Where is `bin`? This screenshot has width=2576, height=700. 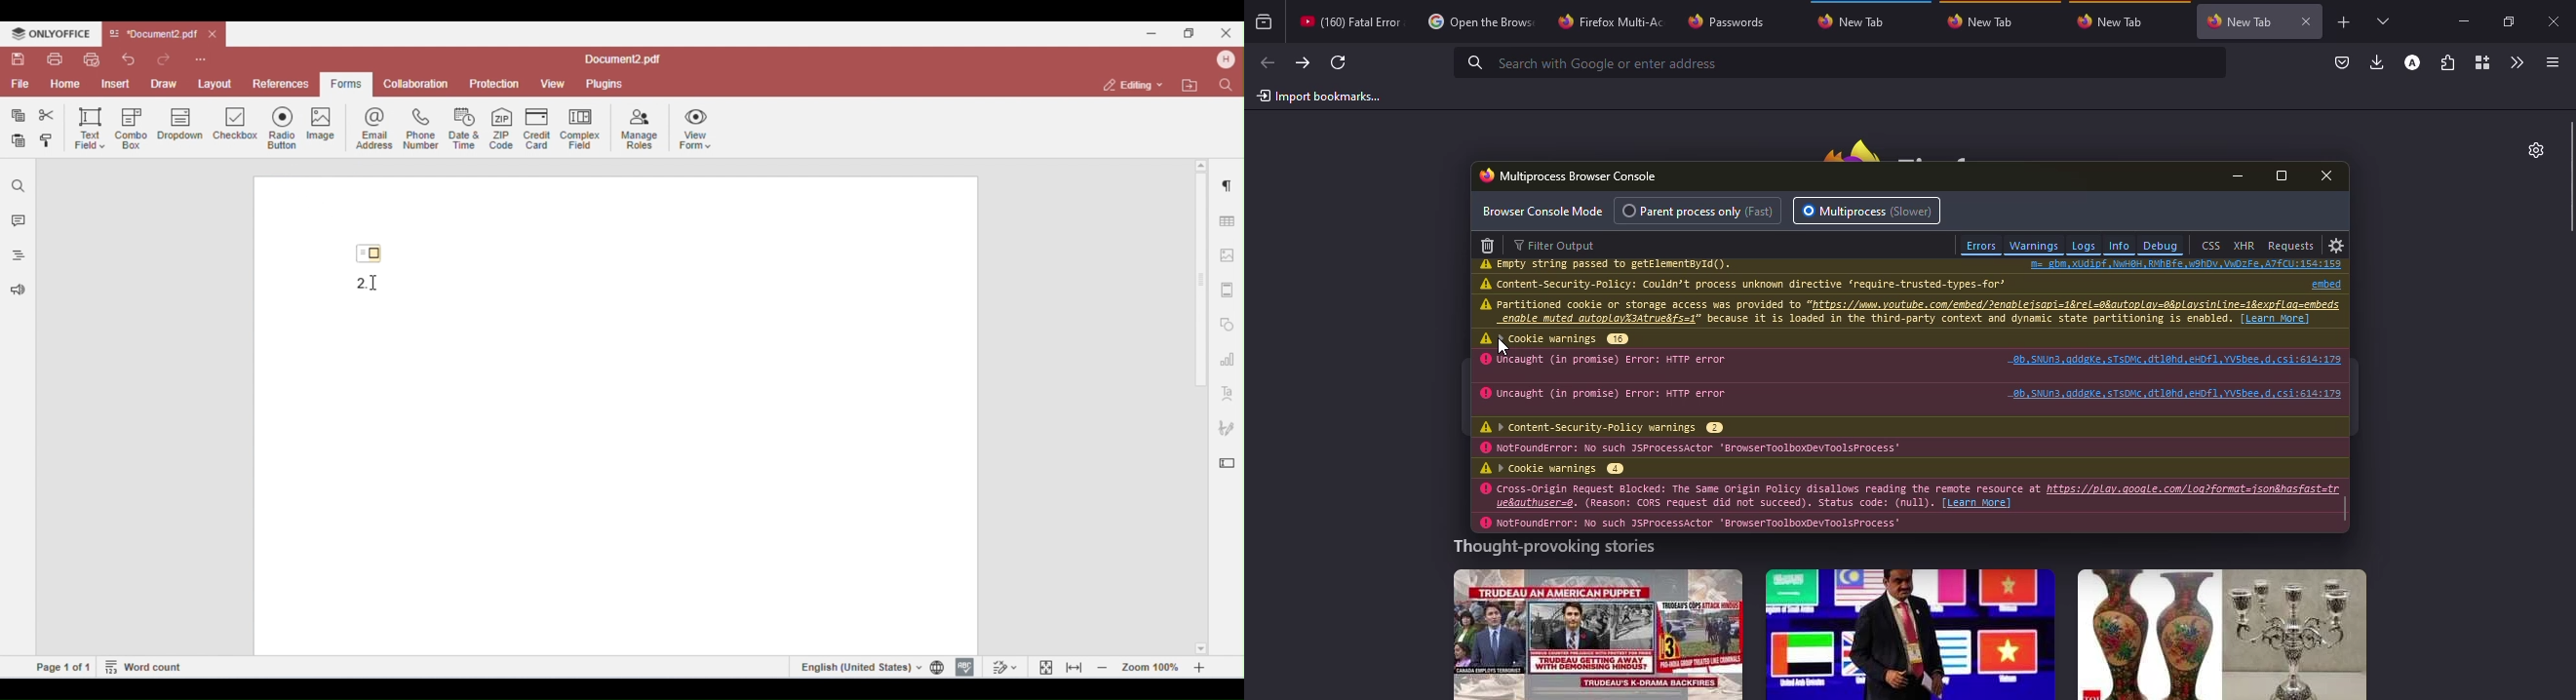
bin is located at coordinates (1488, 244).